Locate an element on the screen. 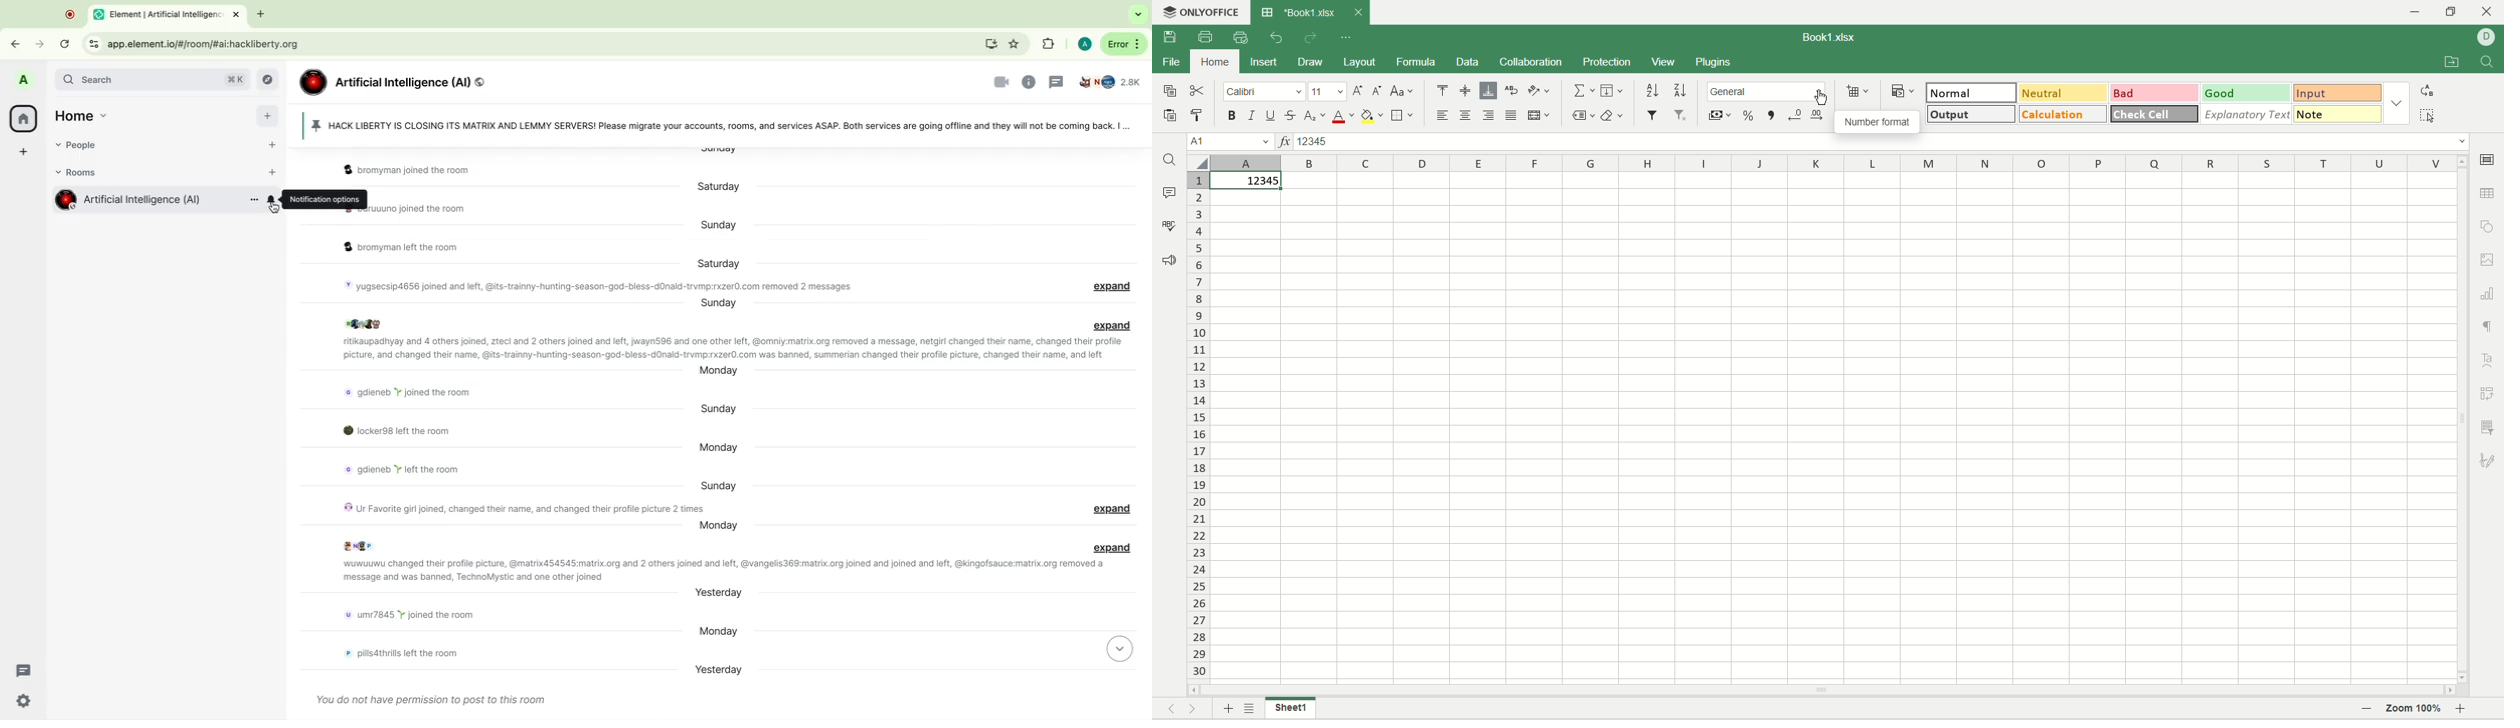  undo is located at coordinates (1278, 38).